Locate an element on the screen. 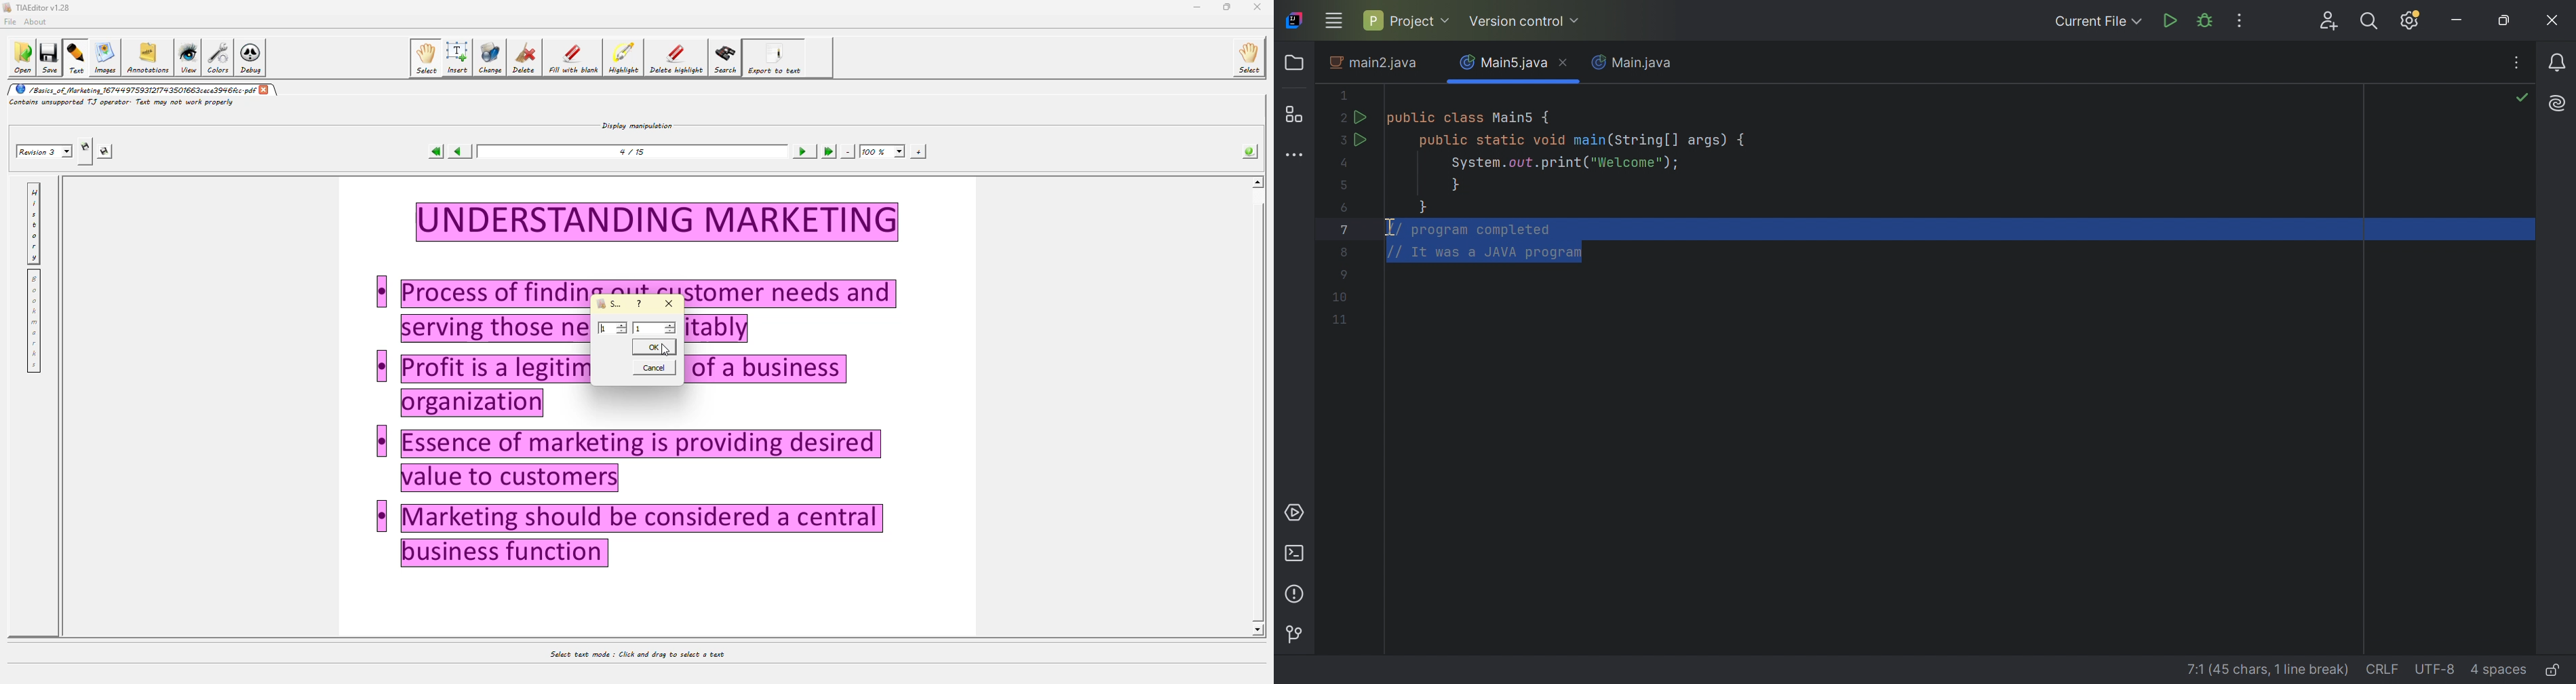 This screenshot has height=700, width=2576. Debug is located at coordinates (2206, 20).